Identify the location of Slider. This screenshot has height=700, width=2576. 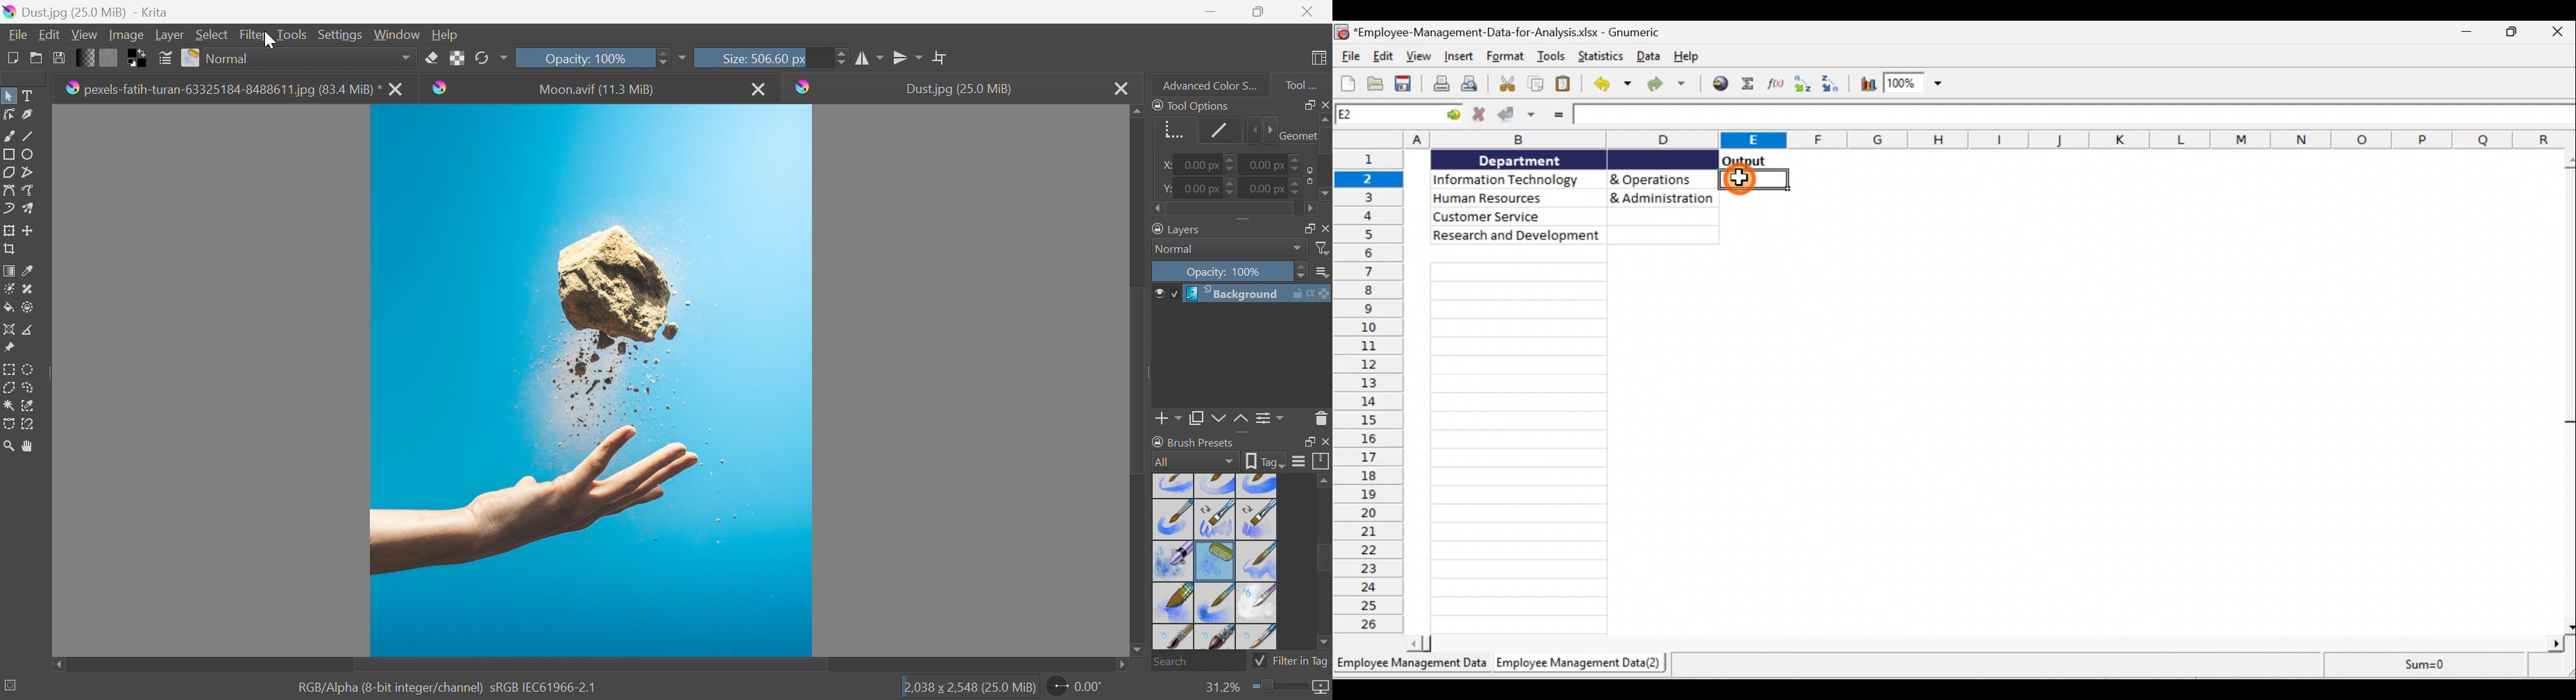
(1232, 165).